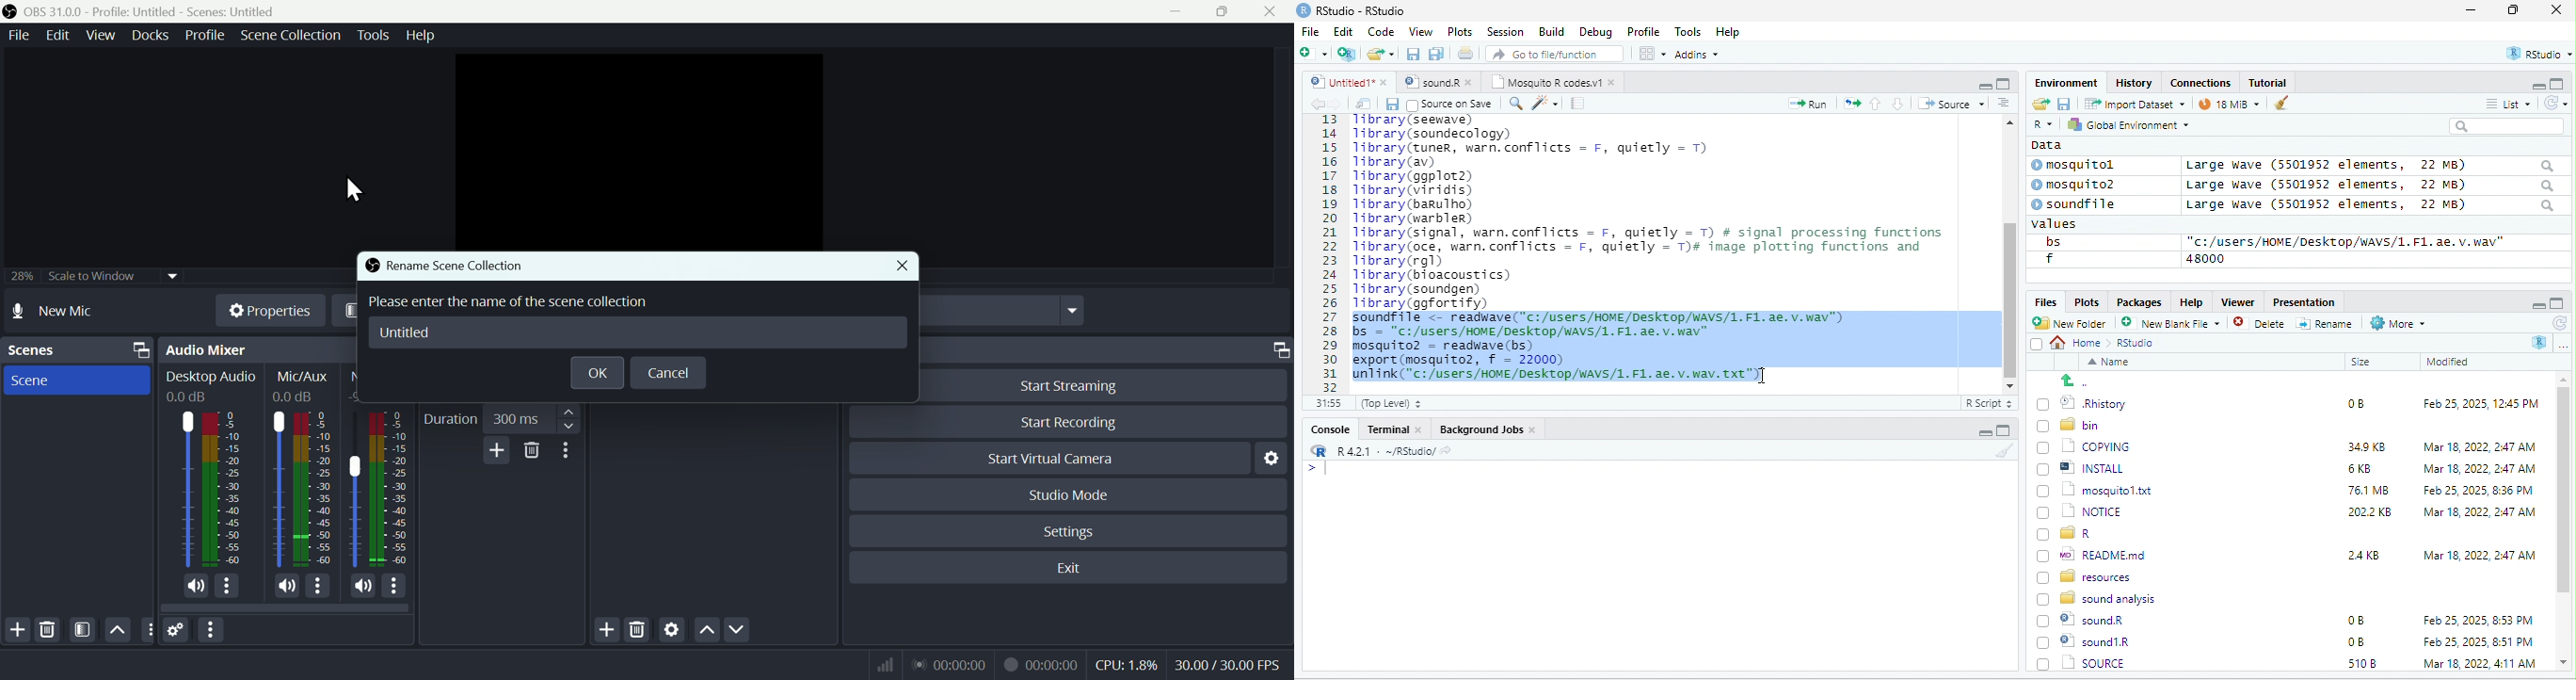  I want to click on save, so click(2063, 103).